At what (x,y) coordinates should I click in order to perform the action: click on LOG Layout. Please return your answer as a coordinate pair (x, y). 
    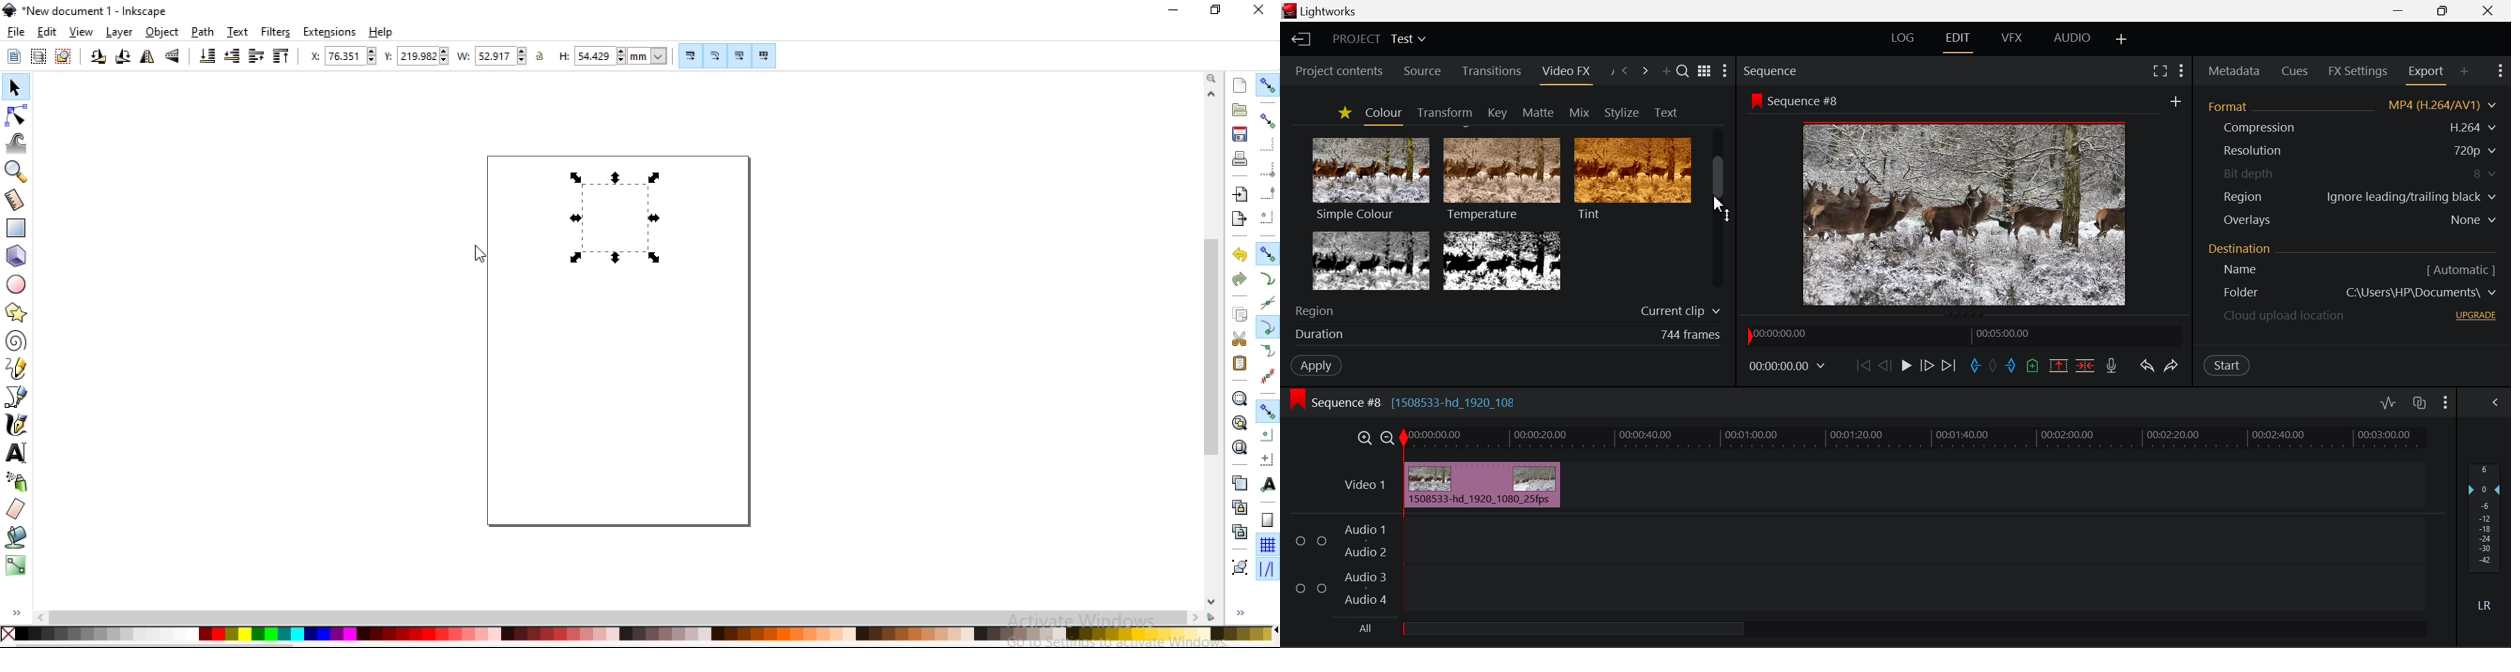
    Looking at the image, I should click on (1905, 37).